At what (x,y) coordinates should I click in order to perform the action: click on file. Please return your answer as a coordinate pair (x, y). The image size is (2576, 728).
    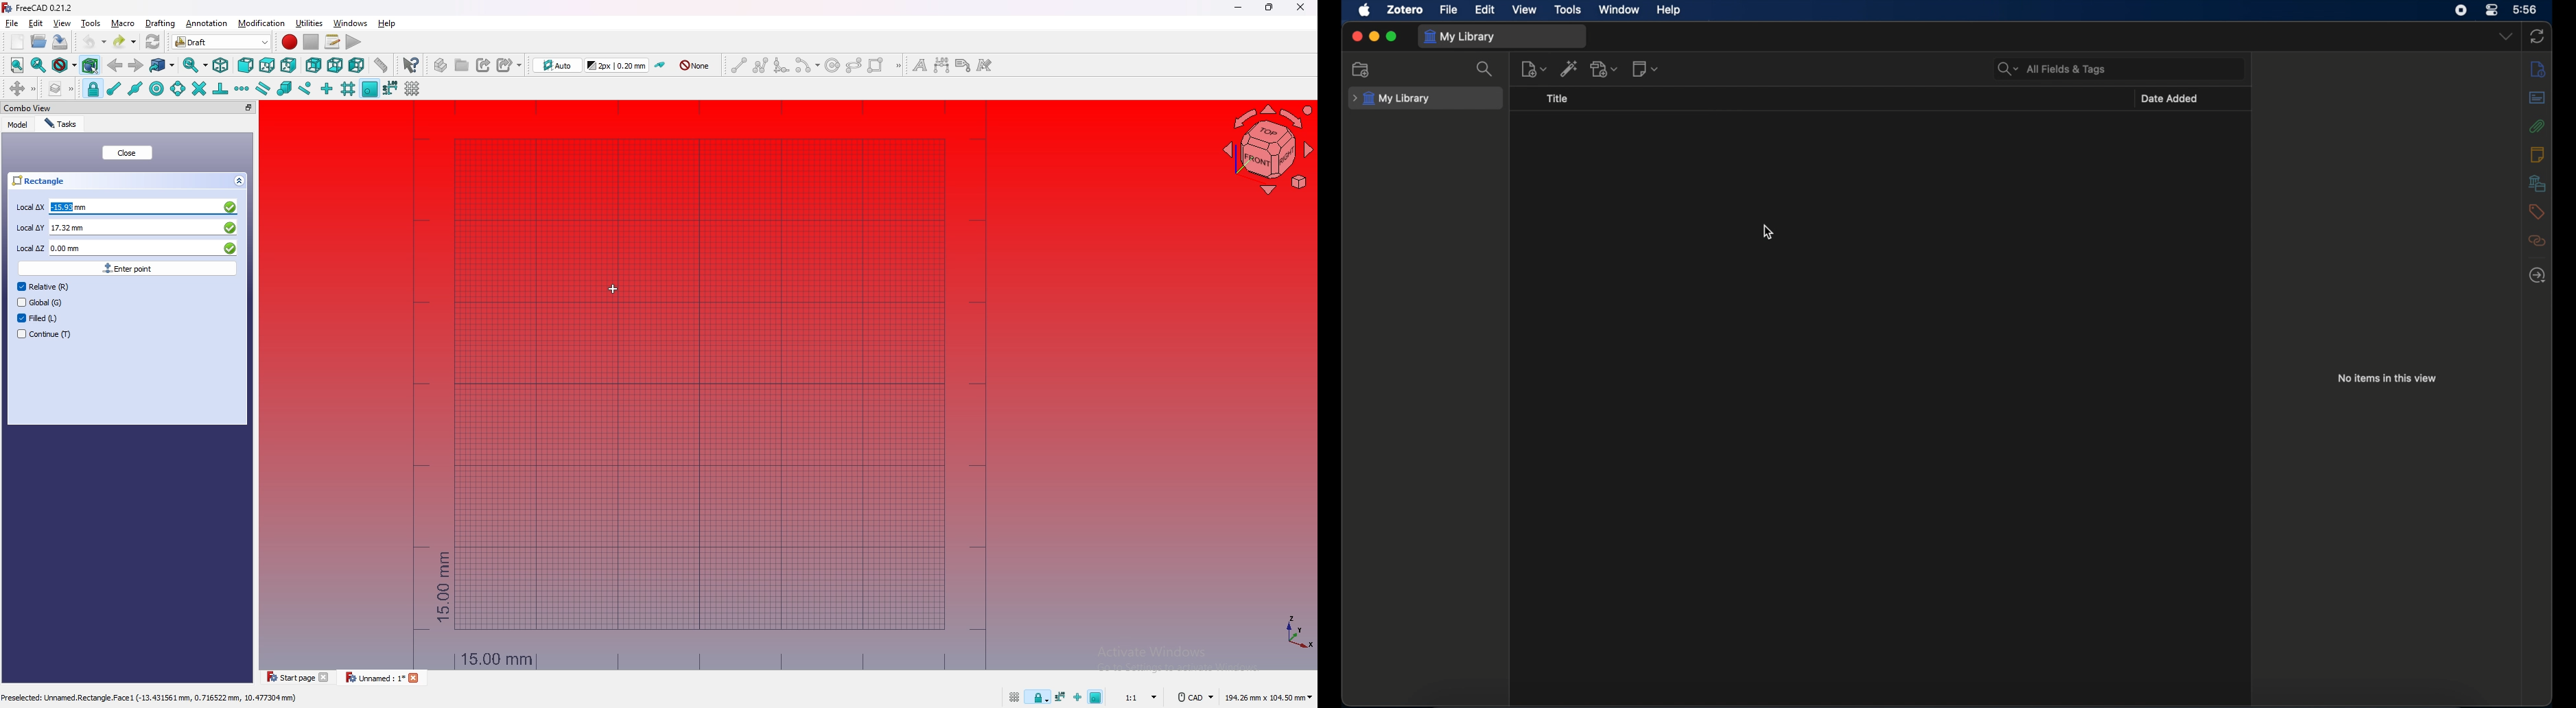
    Looking at the image, I should click on (1450, 10).